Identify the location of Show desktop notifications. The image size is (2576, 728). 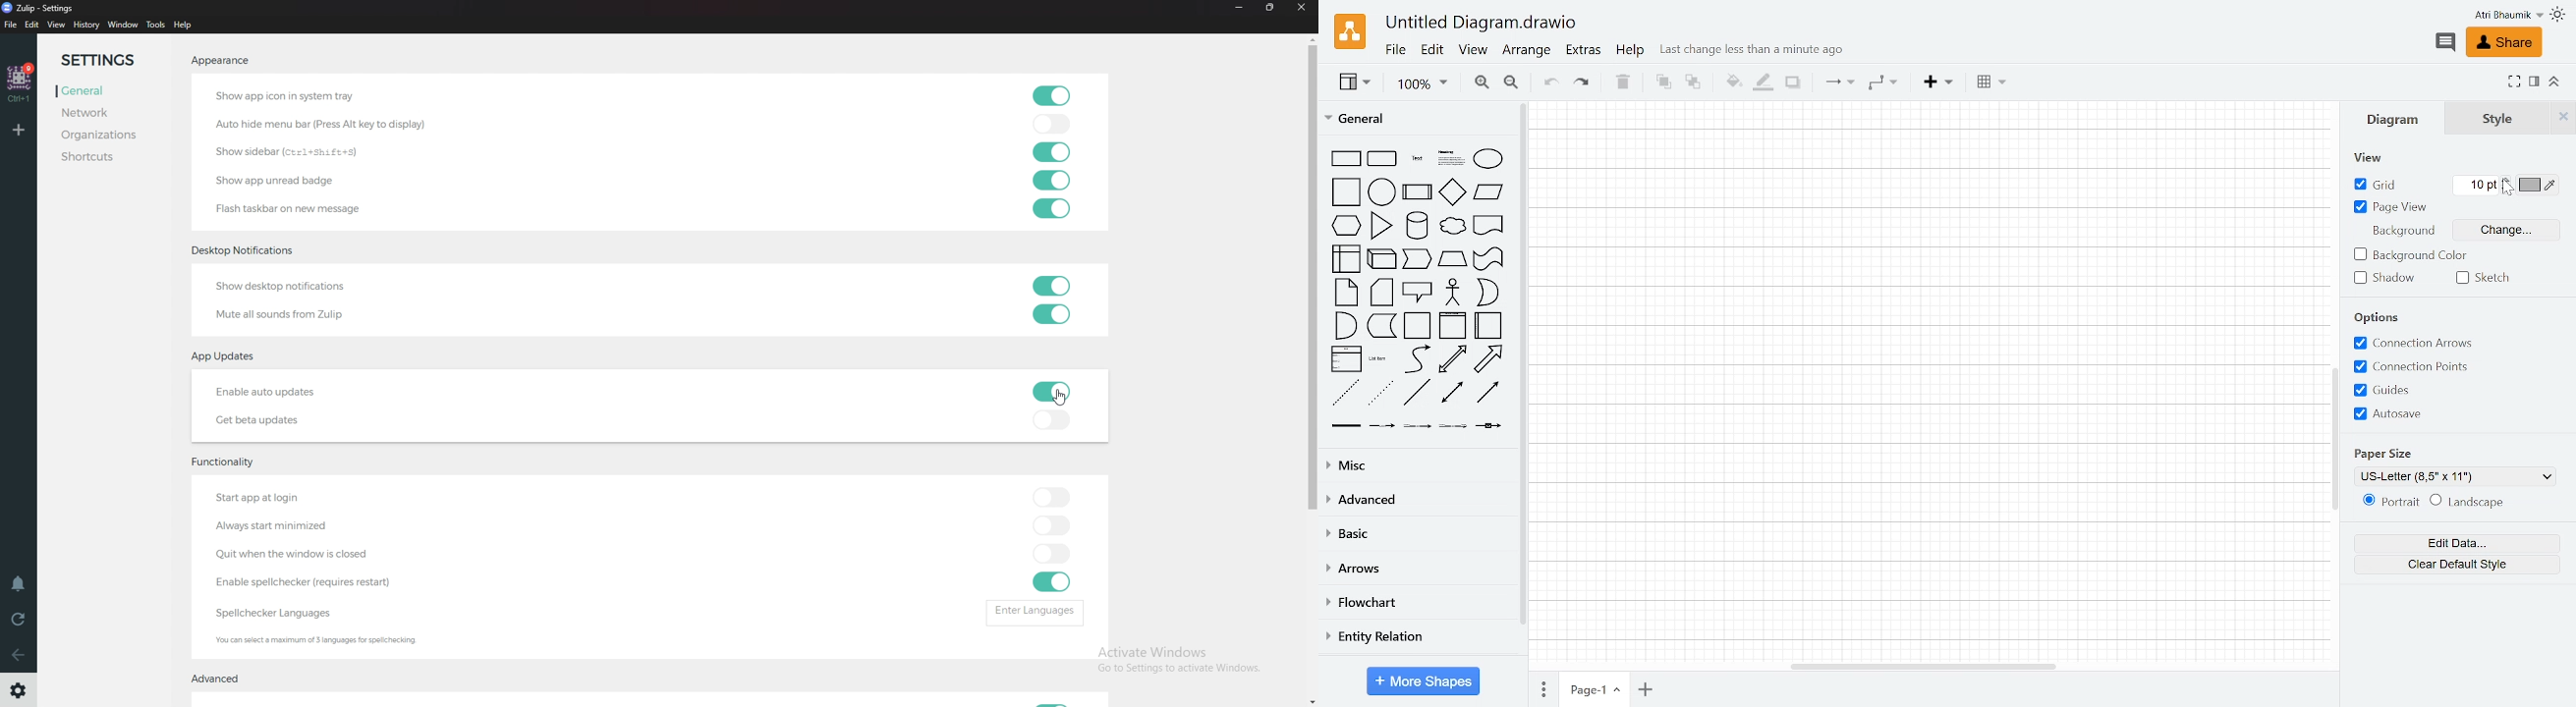
(293, 286).